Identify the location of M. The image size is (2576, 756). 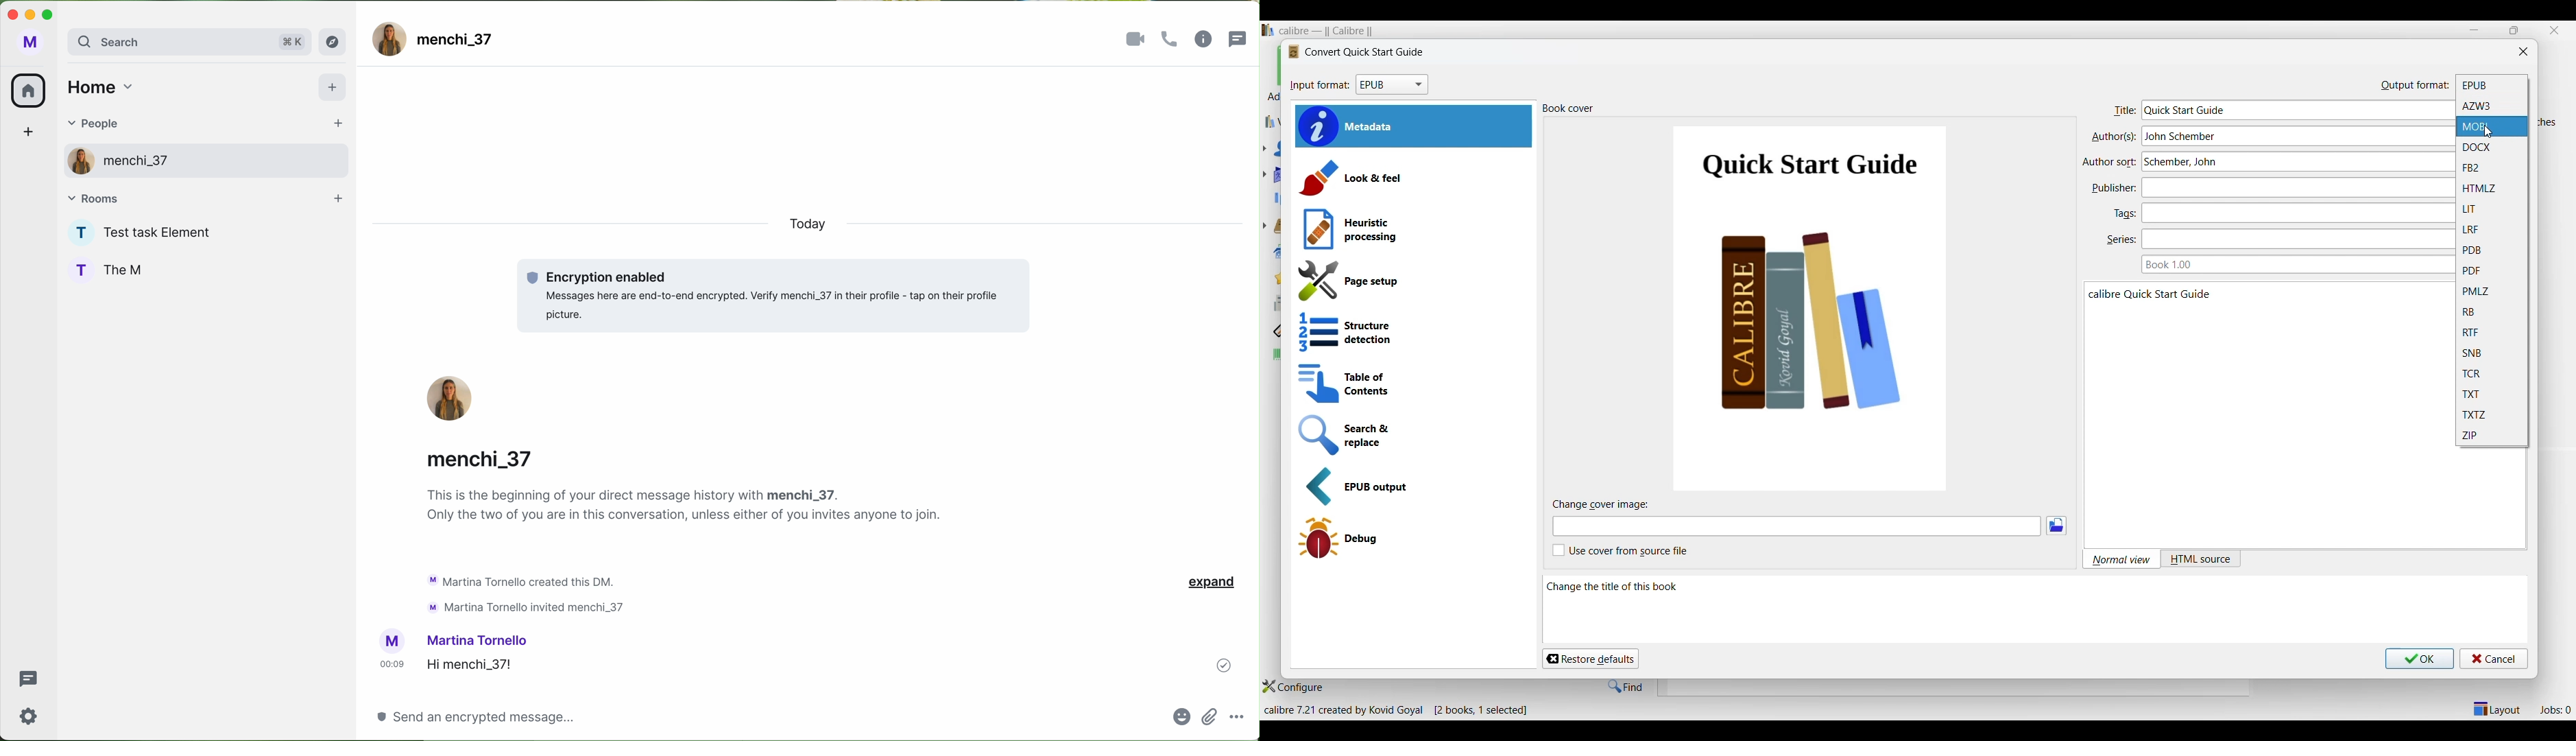
(29, 44).